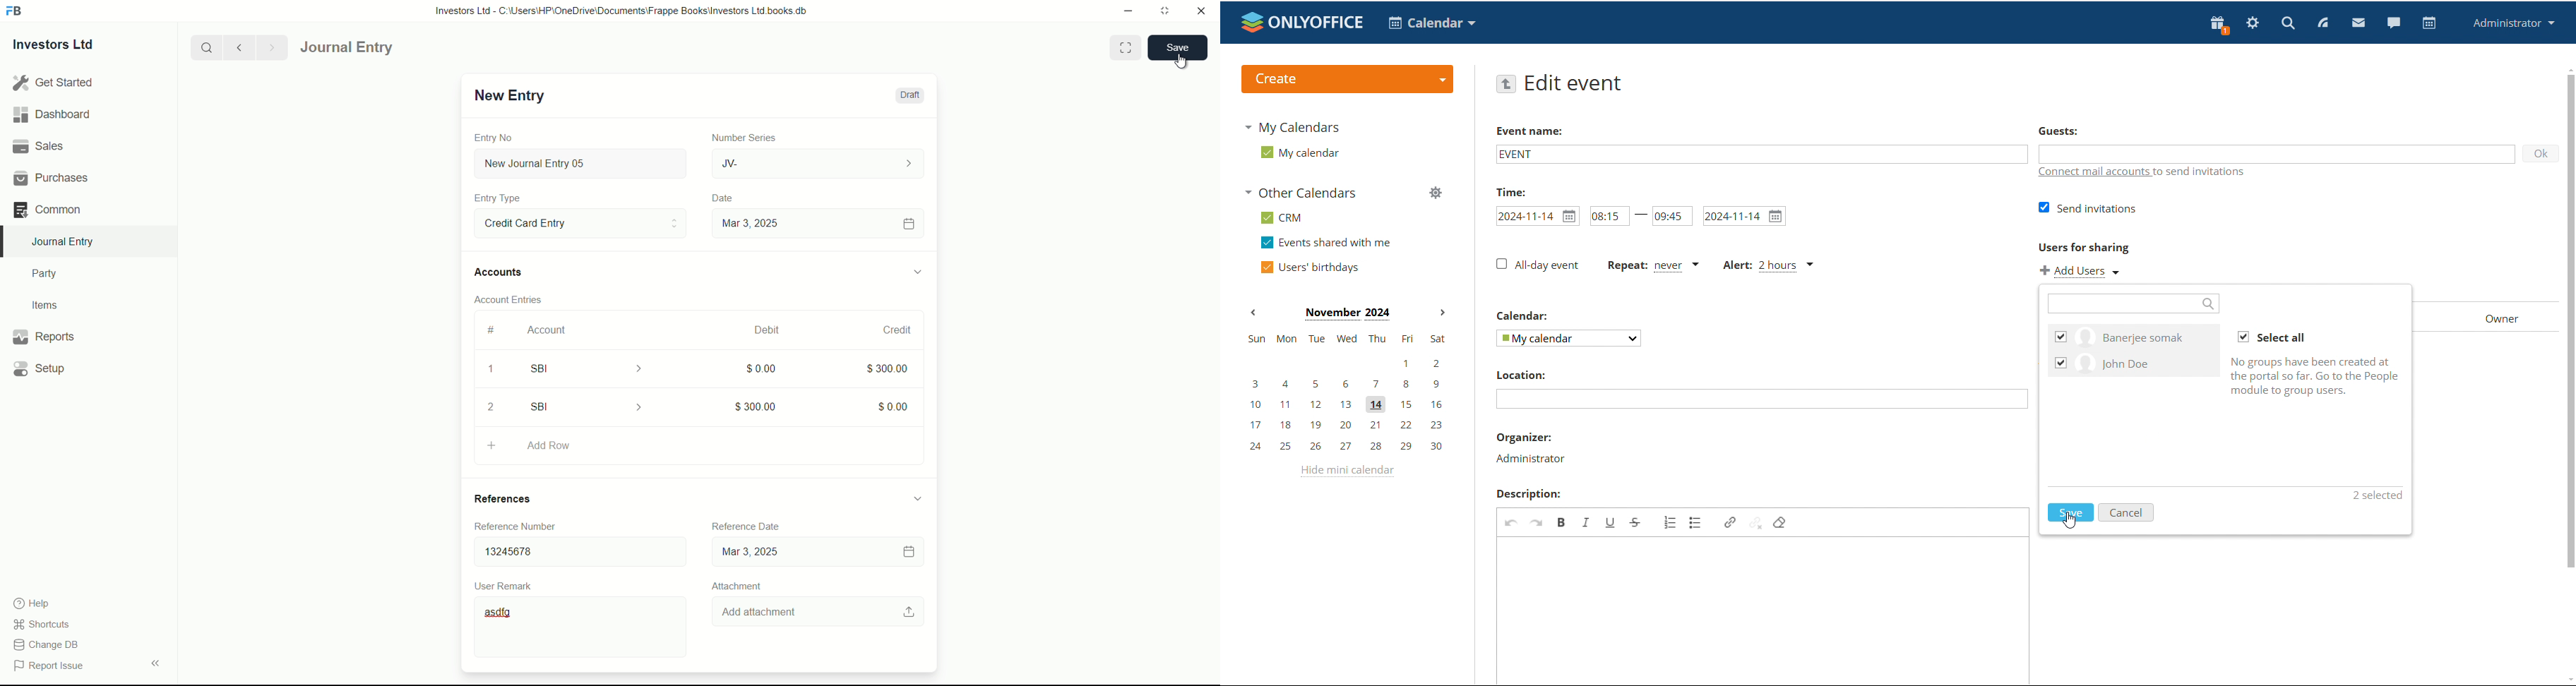 The height and width of the screenshot is (700, 2576). Describe the element at coordinates (583, 629) in the screenshot. I see `asdfg` at that location.